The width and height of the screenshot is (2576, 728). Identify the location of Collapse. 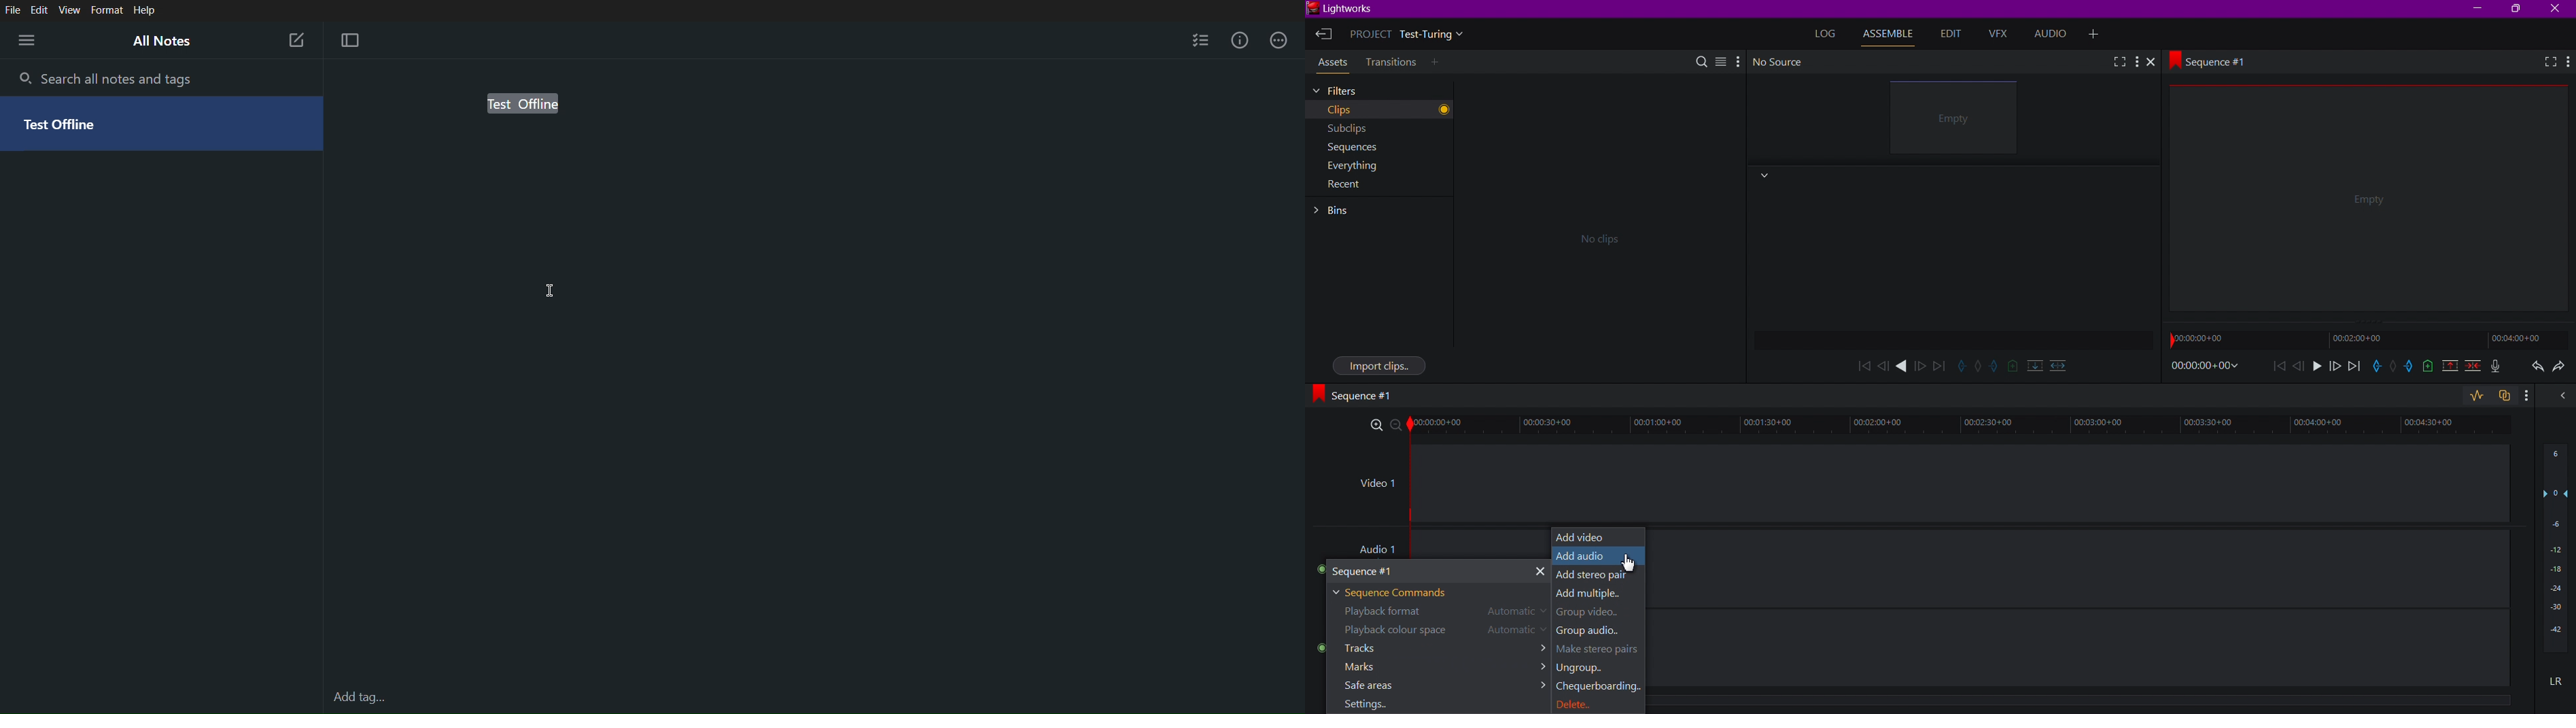
(1763, 176).